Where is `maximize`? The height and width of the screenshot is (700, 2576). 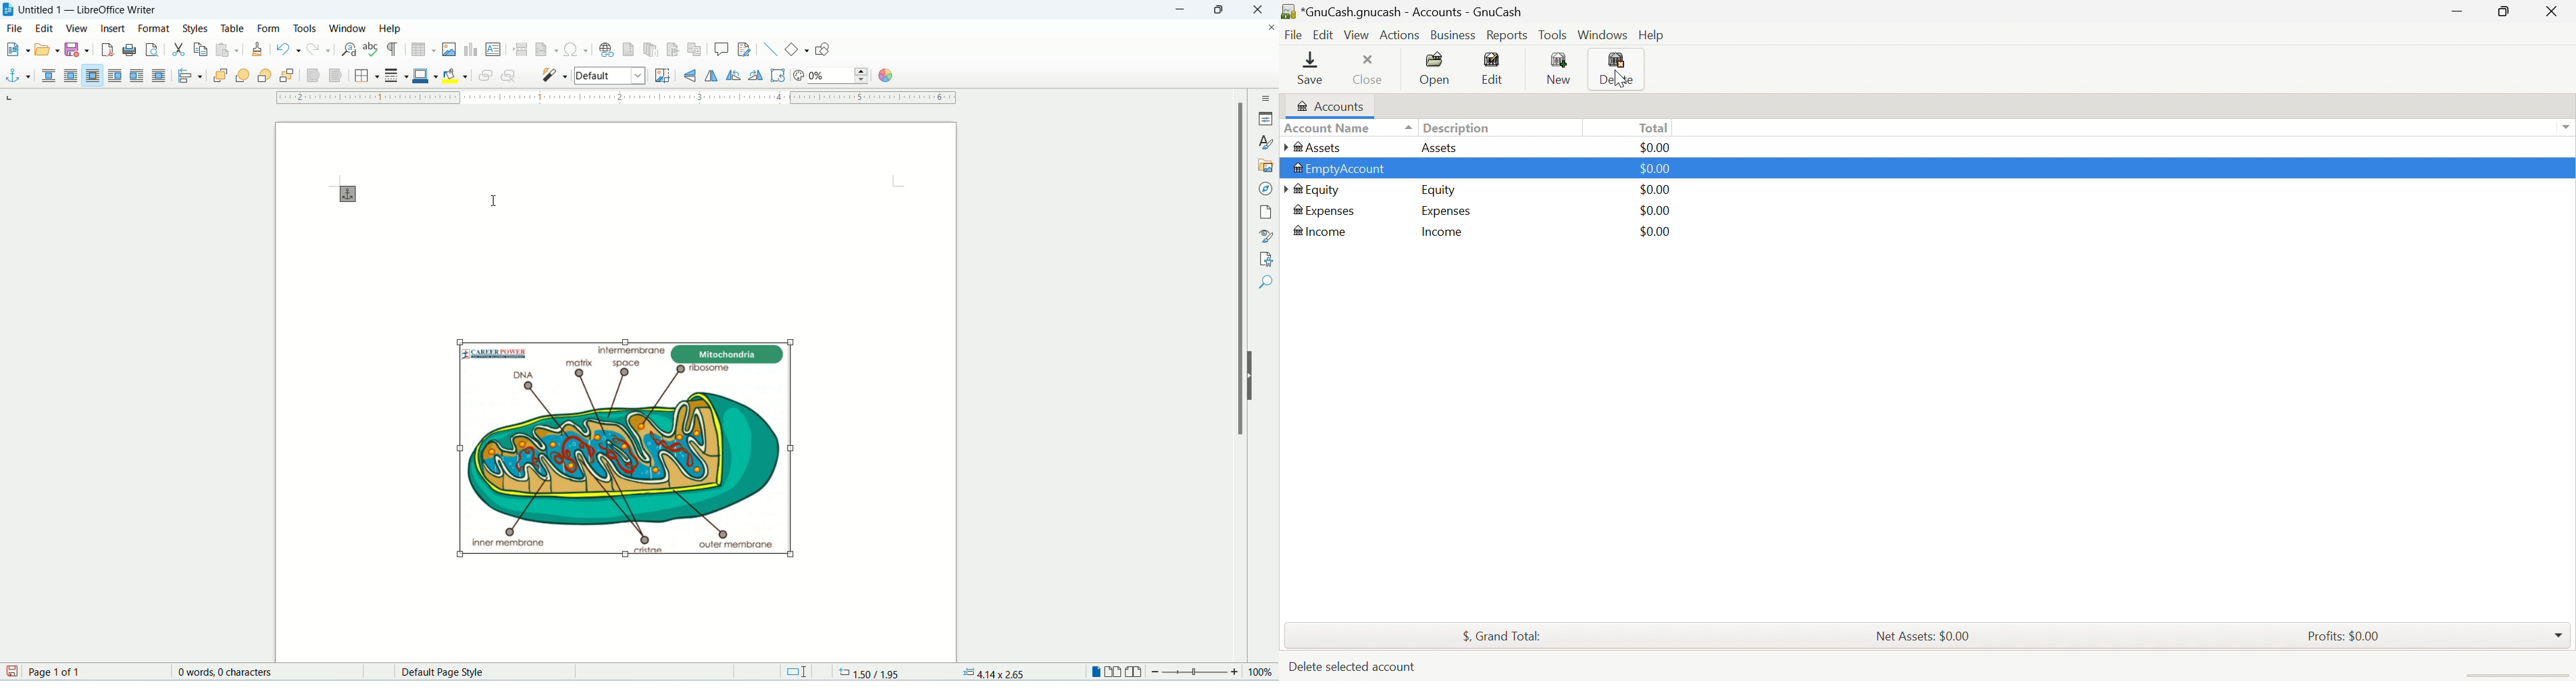
maximize is located at coordinates (1222, 10).